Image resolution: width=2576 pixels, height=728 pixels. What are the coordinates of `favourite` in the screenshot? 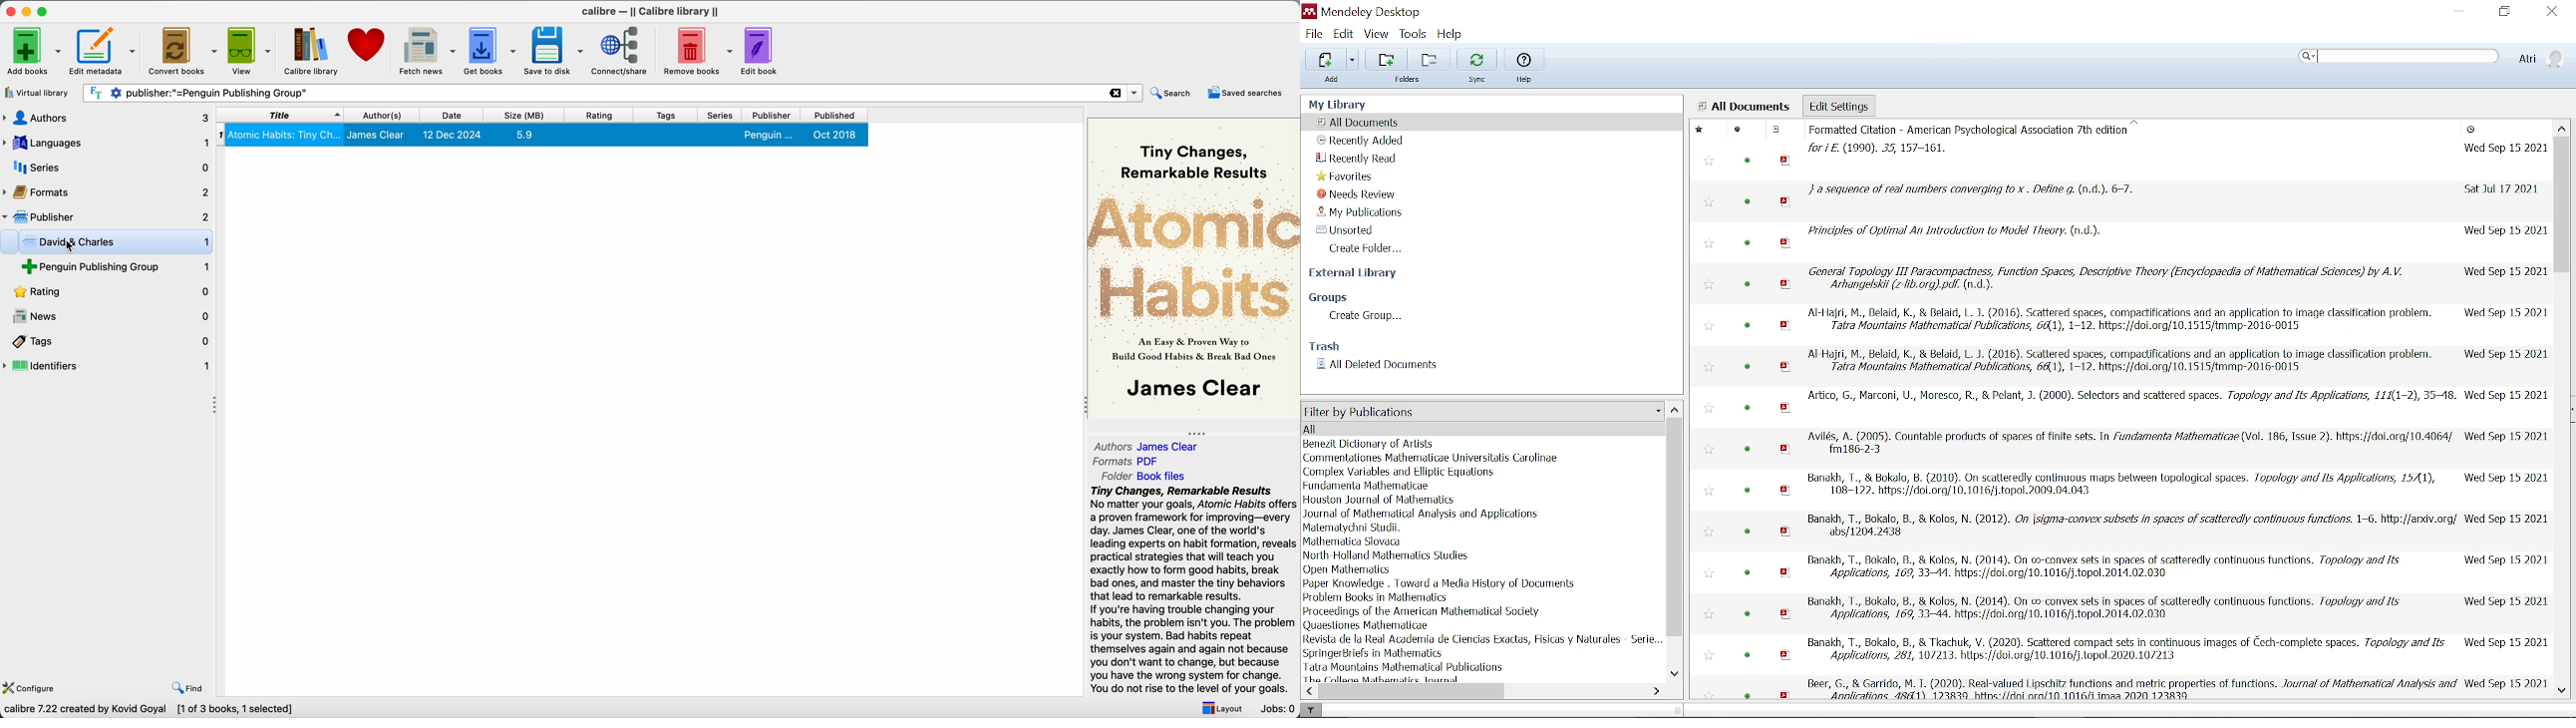 It's located at (1709, 572).